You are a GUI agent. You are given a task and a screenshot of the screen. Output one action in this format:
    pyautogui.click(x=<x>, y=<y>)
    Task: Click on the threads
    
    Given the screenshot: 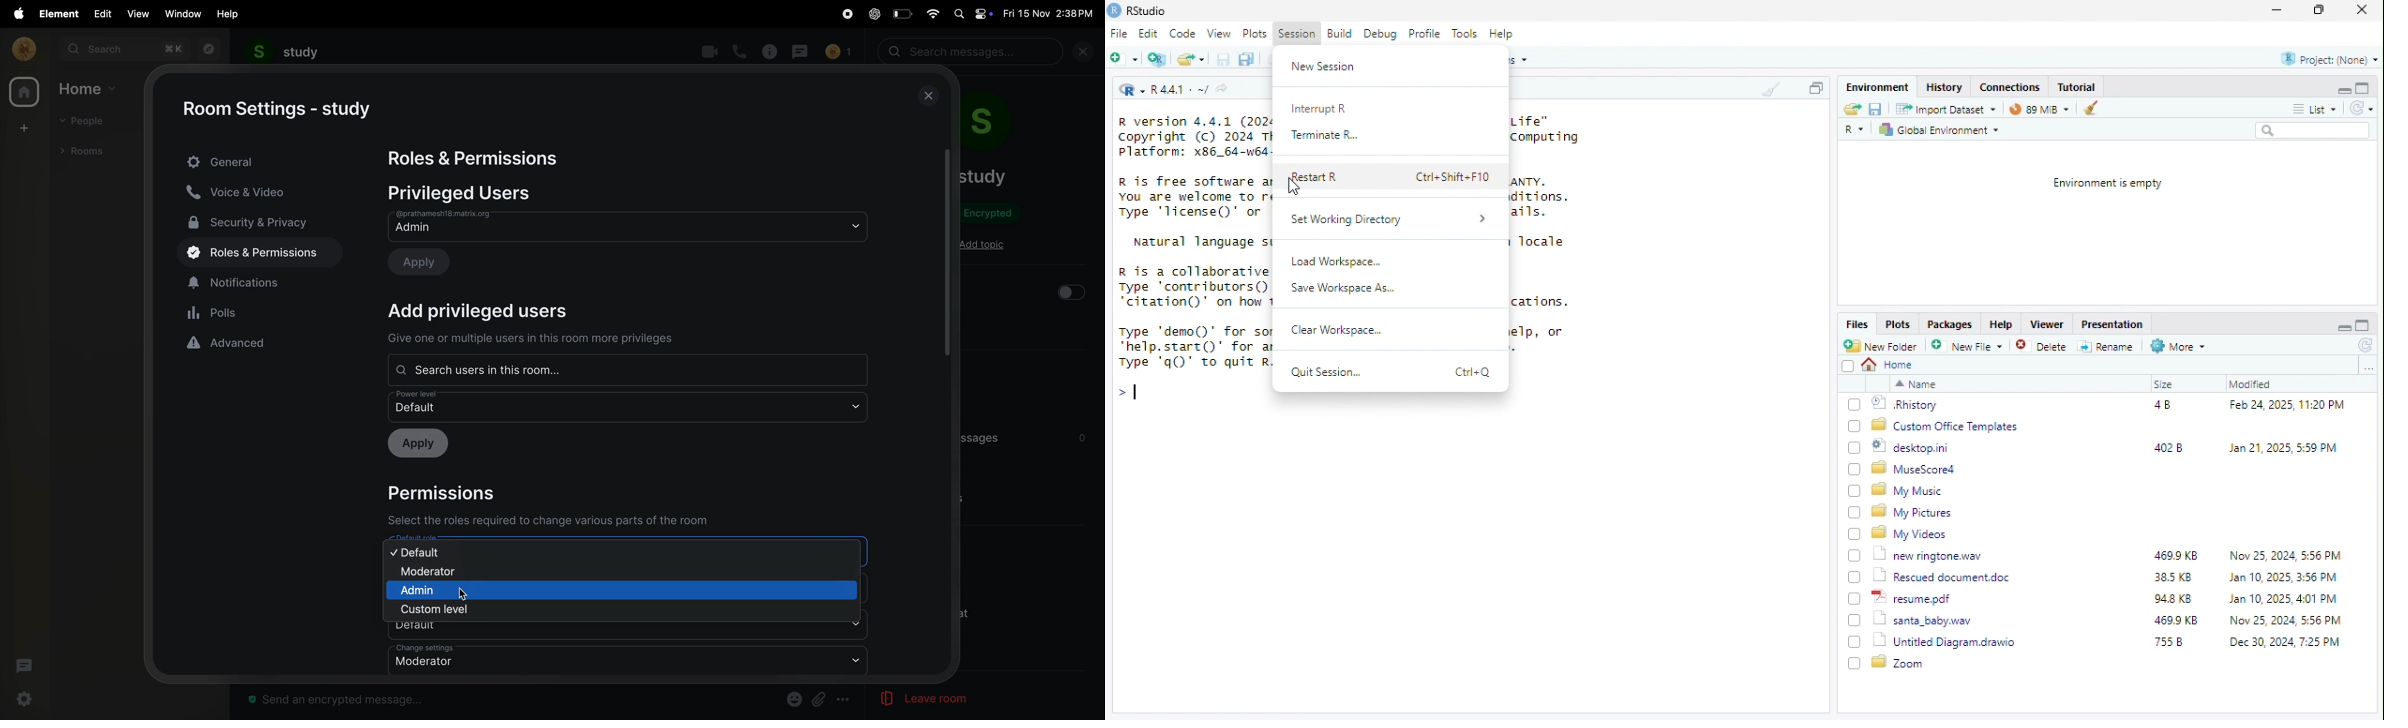 What is the action you would take?
    pyautogui.click(x=23, y=668)
    